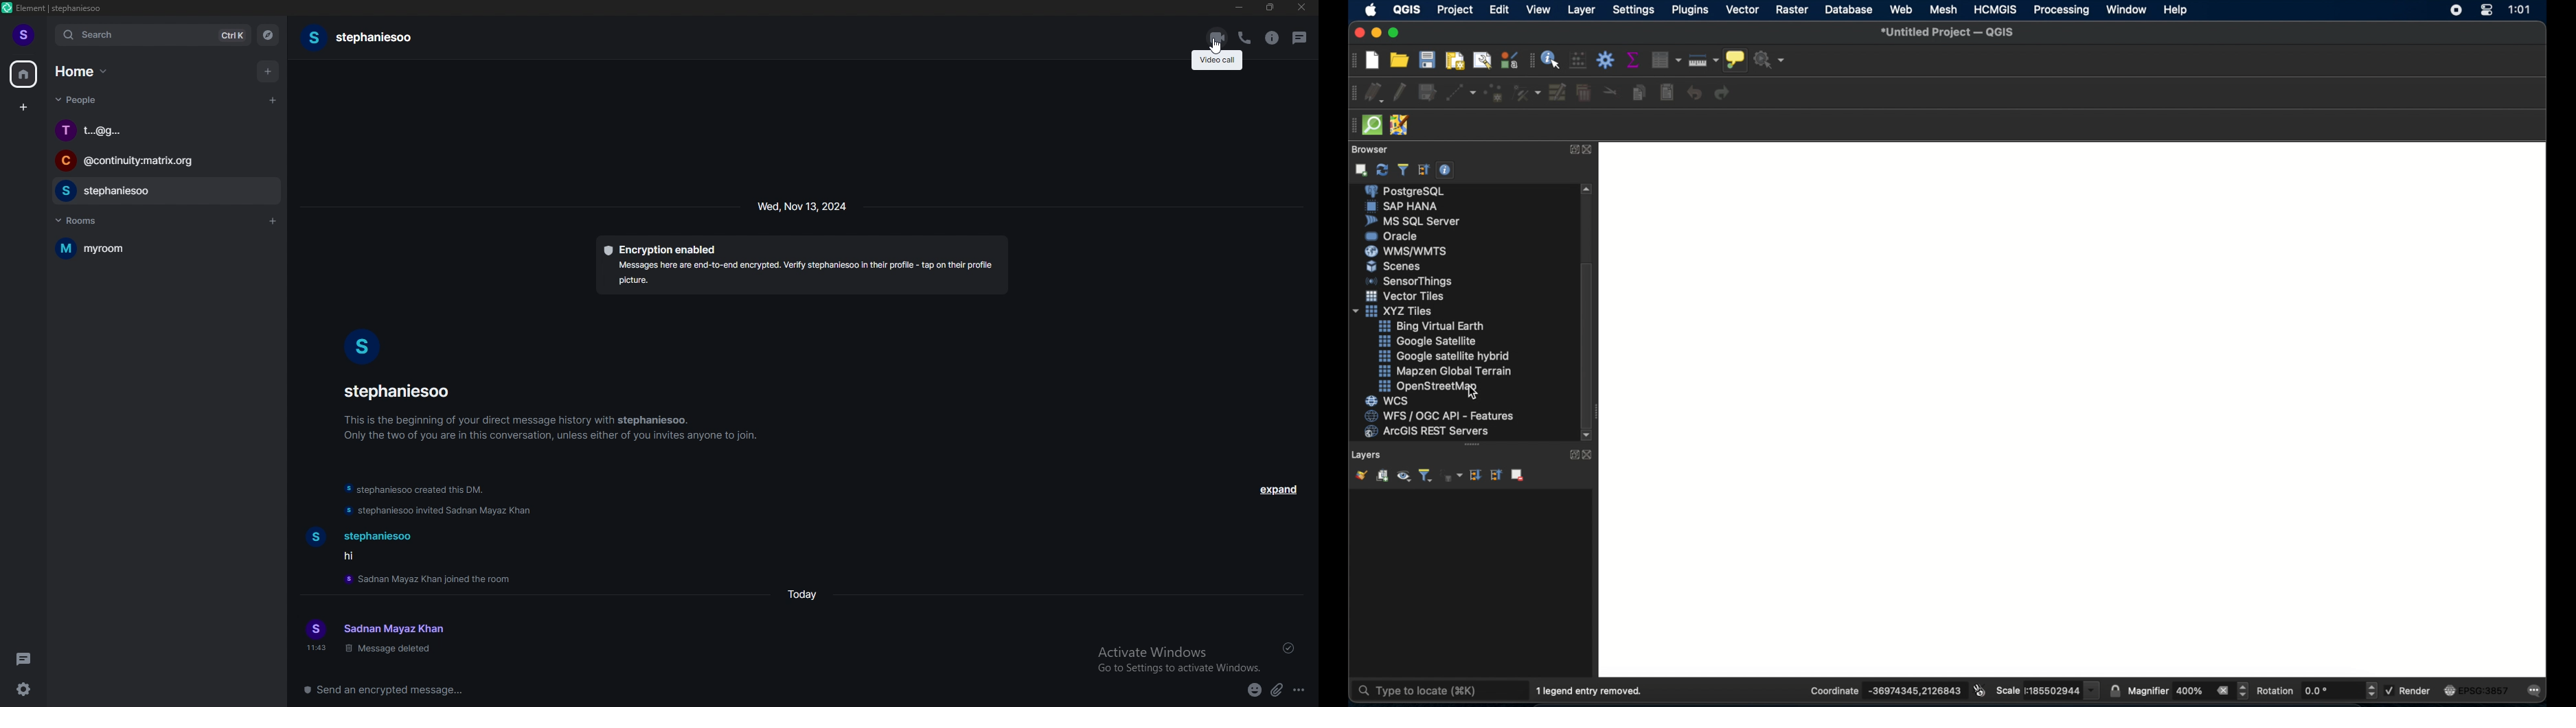 This screenshot has width=2576, height=728. I want to click on options, so click(1302, 689).